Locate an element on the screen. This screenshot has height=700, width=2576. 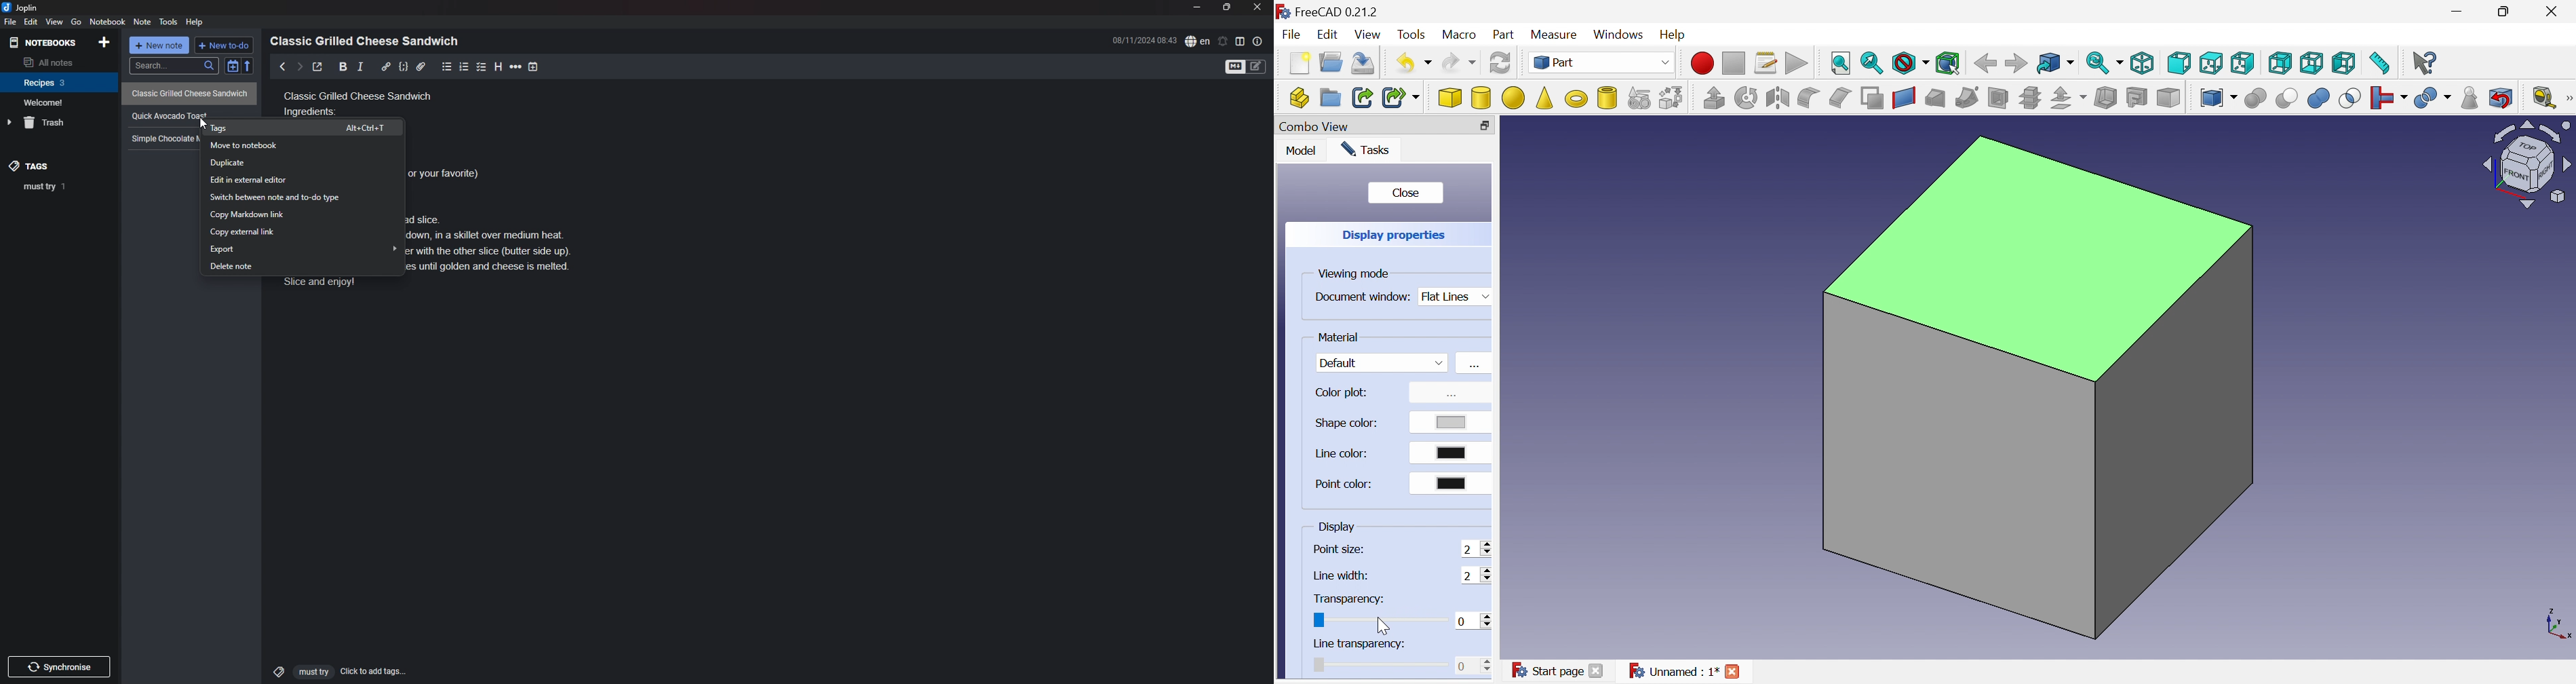
heading is located at coordinates (498, 66).